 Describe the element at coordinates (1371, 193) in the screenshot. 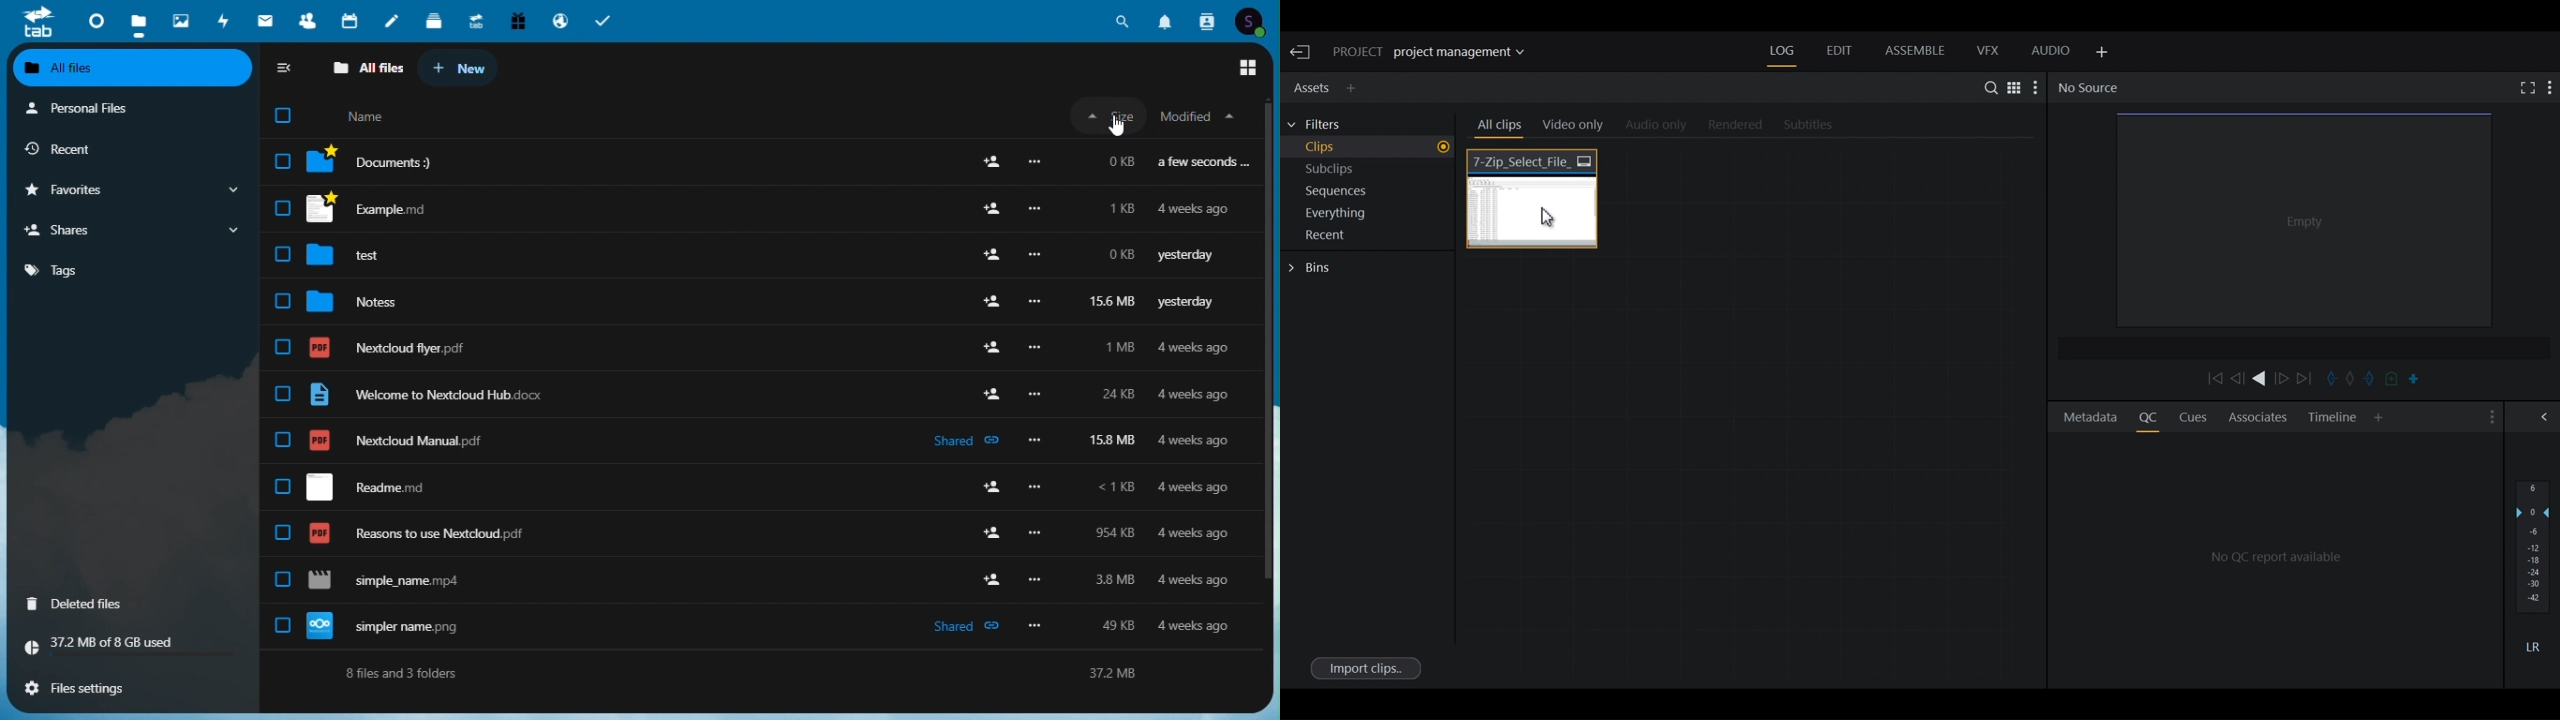

I see `Show sequences in current project` at that location.